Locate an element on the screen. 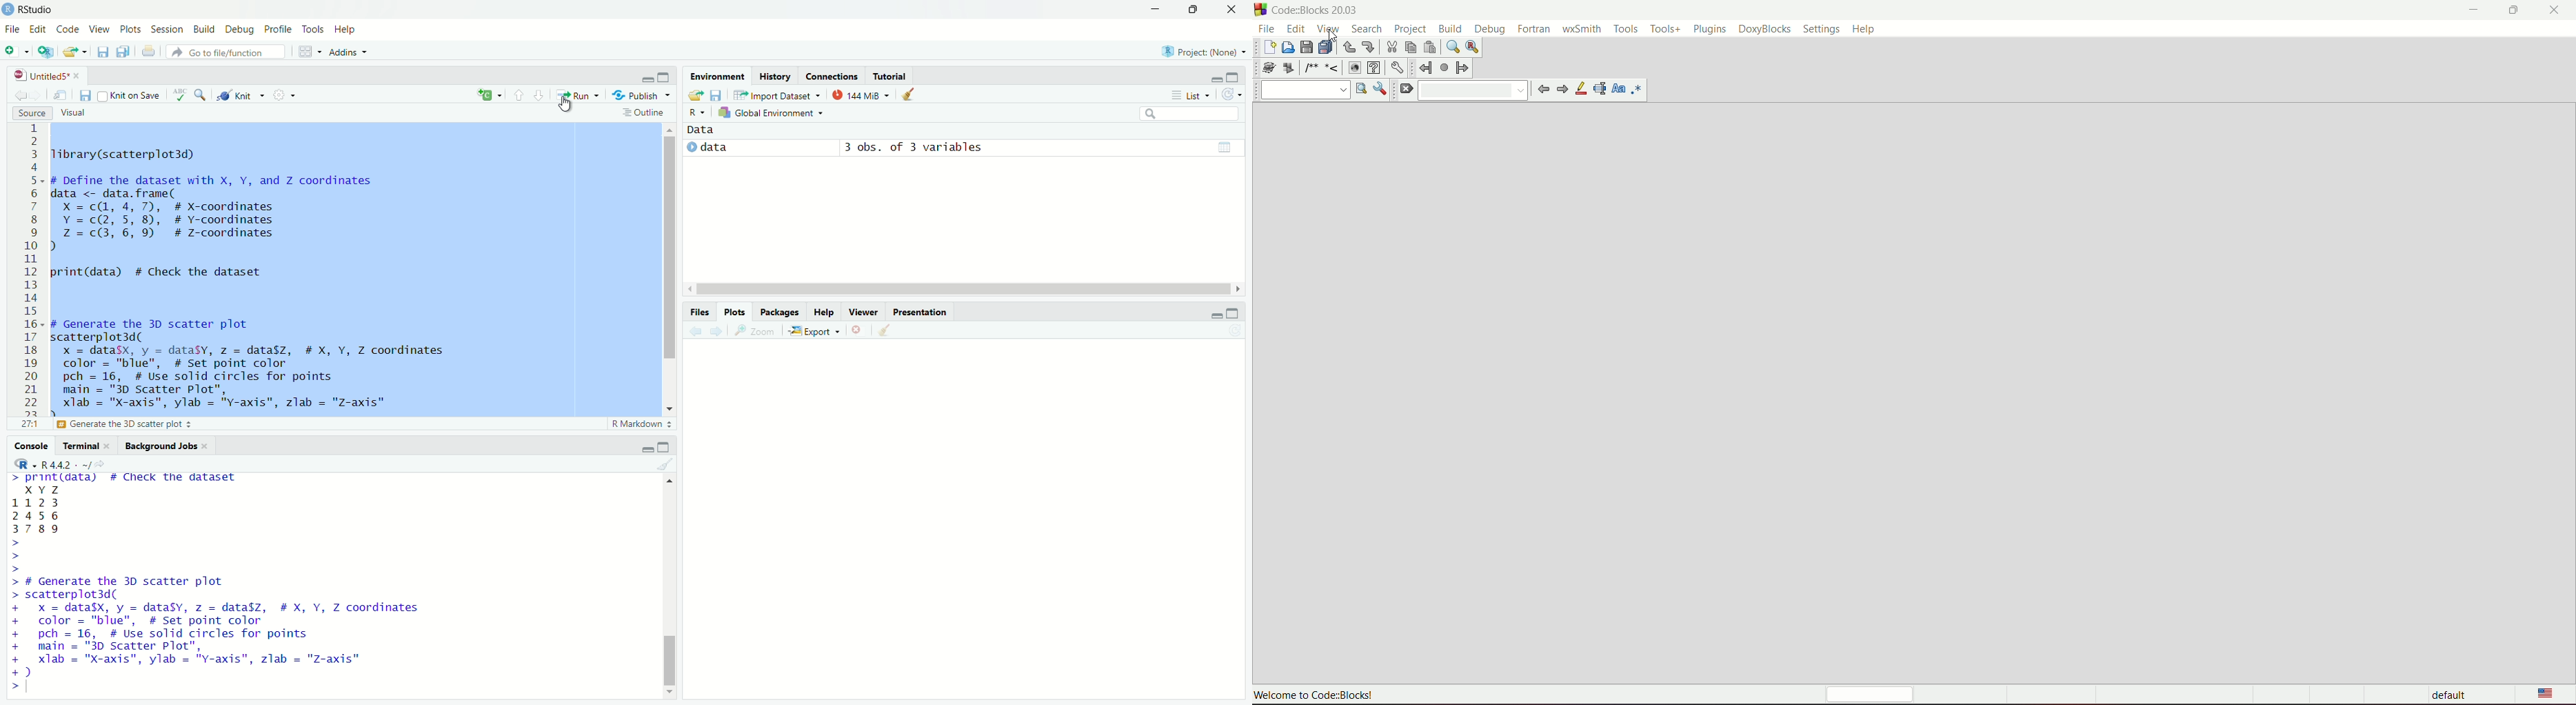 The width and height of the screenshot is (2576, 728).  is located at coordinates (2547, 695).